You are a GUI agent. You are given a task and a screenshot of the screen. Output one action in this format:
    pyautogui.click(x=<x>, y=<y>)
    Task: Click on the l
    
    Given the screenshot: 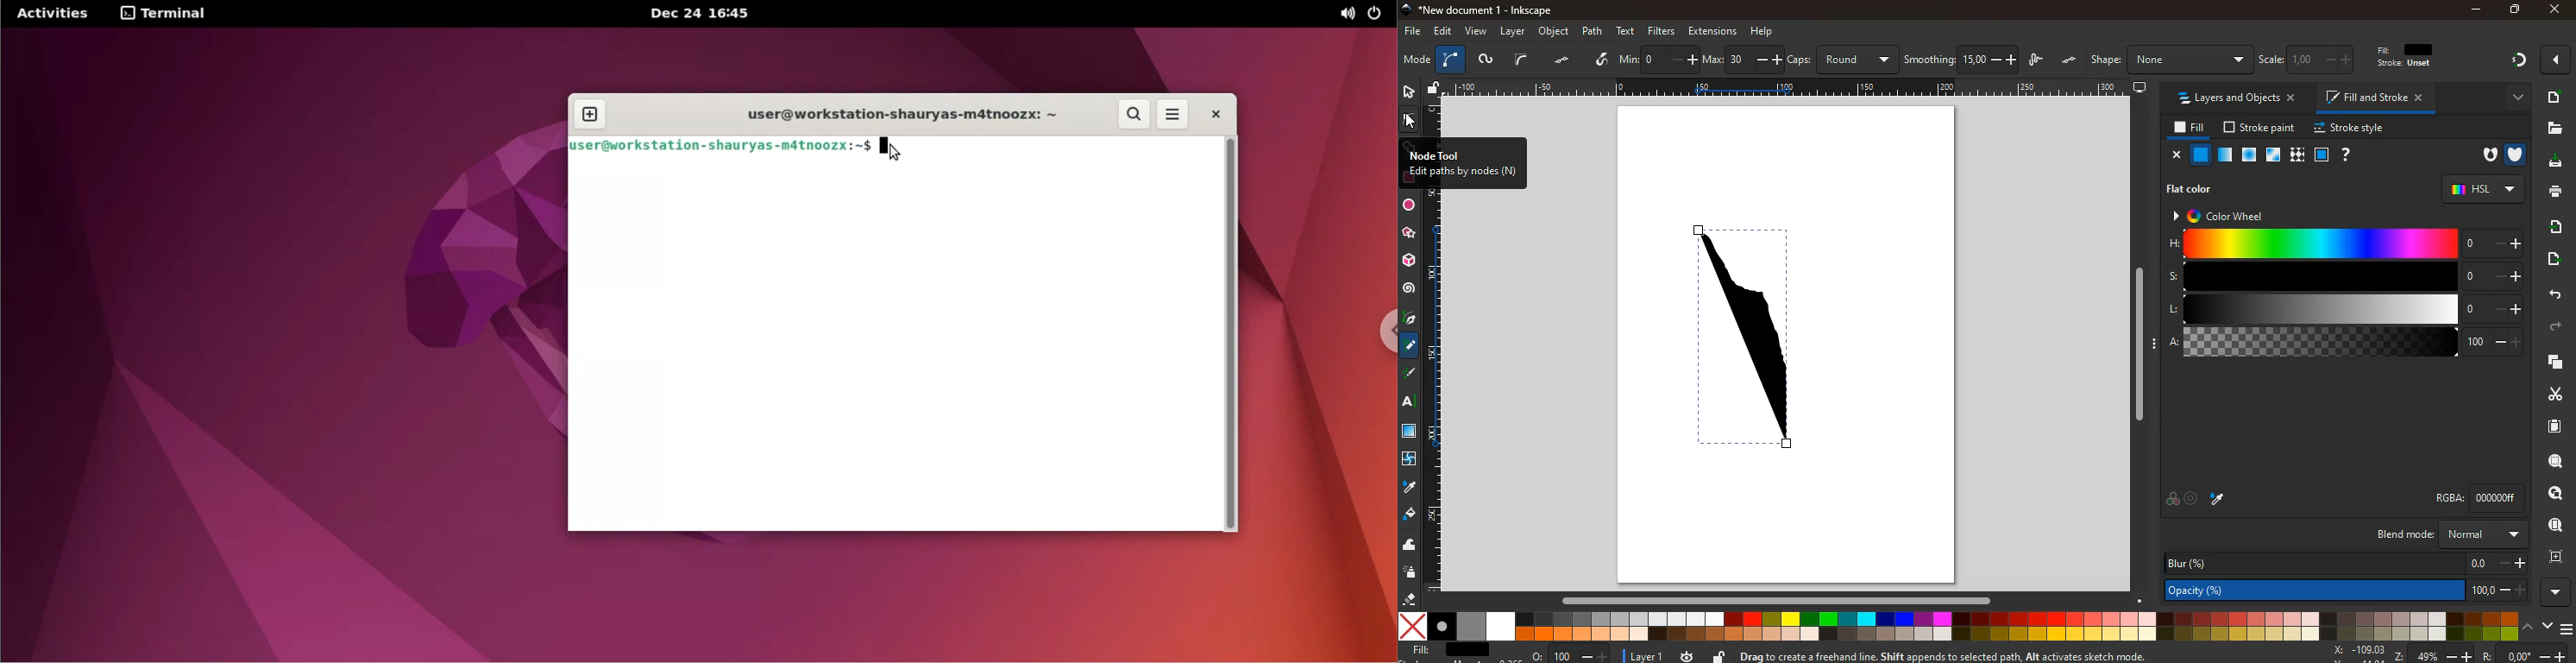 What is the action you would take?
    pyautogui.click(x=2341, y=309)
    